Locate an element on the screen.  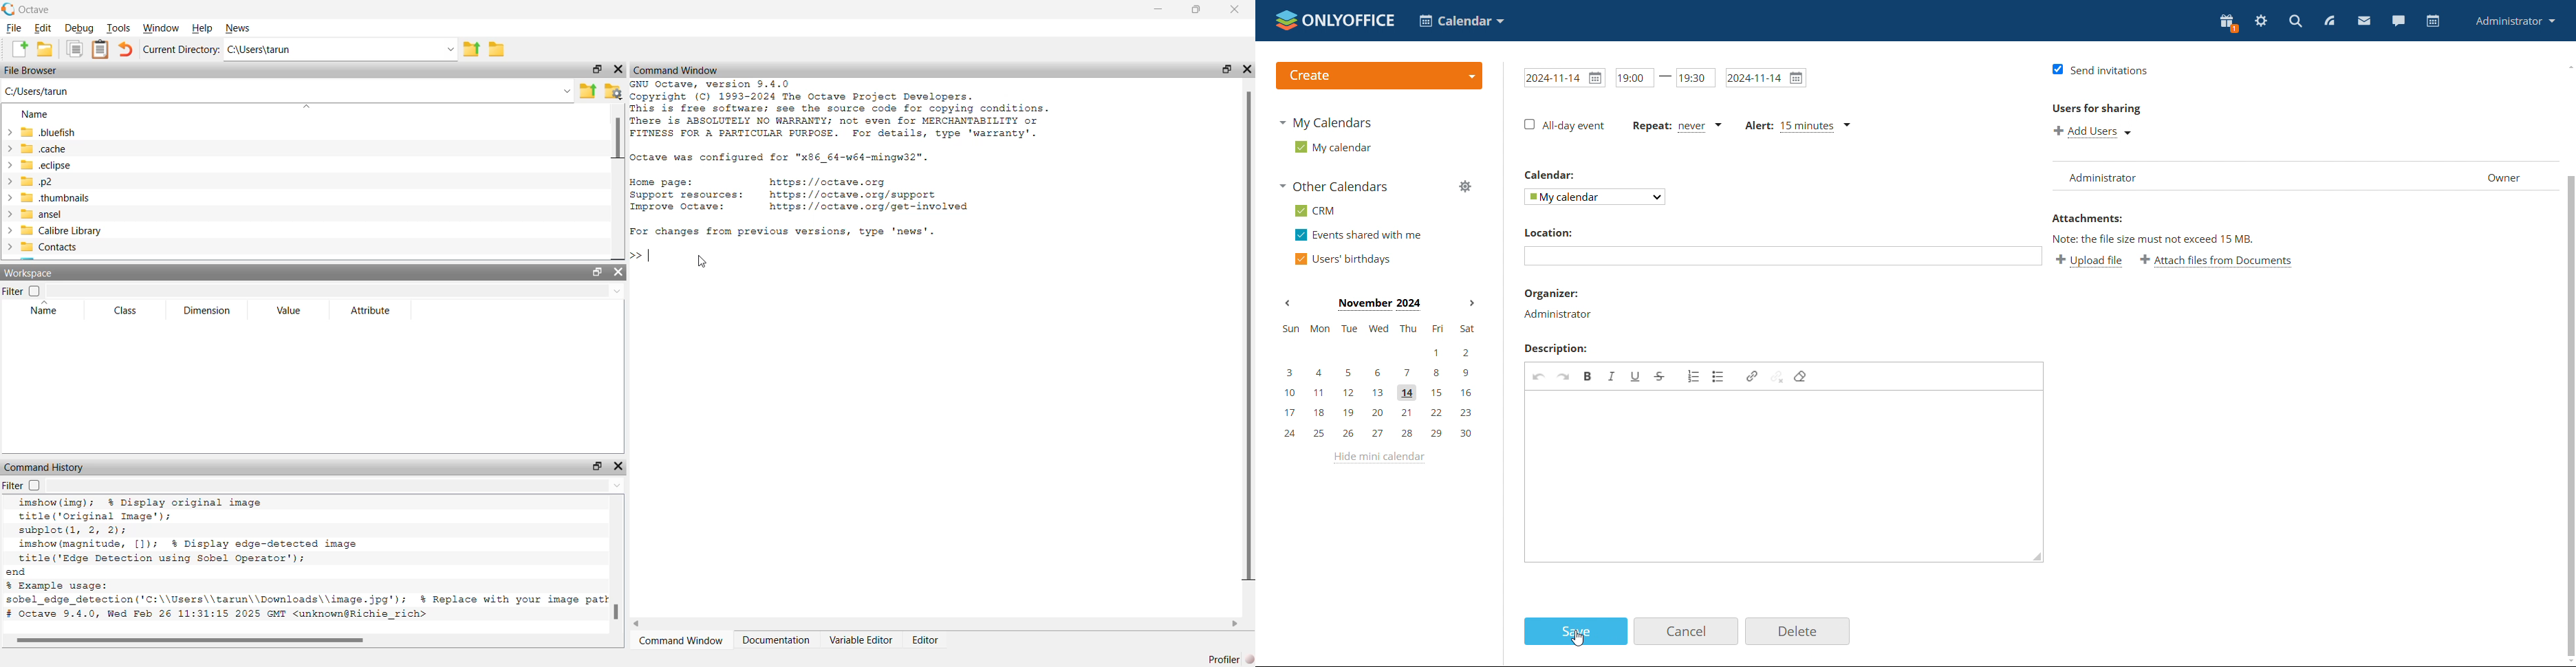
insert/remove numbered list is located at coordinates (1693, 375).